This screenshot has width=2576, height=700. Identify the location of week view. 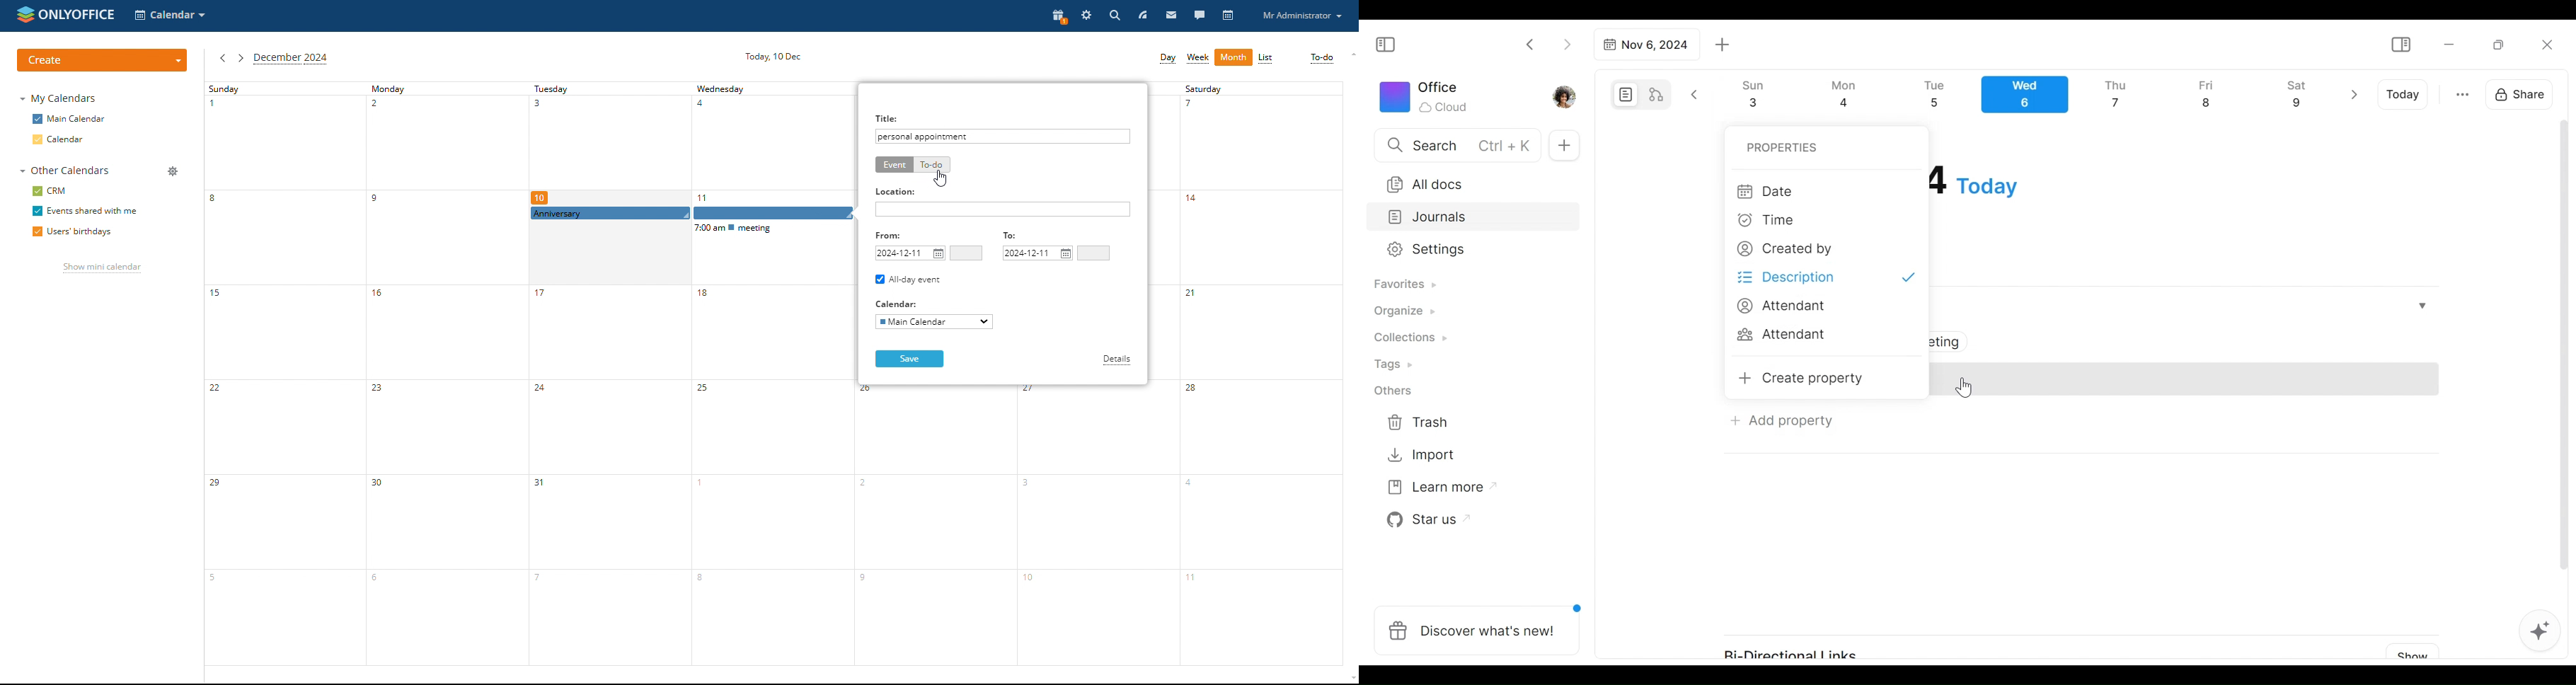
(1198, 59).